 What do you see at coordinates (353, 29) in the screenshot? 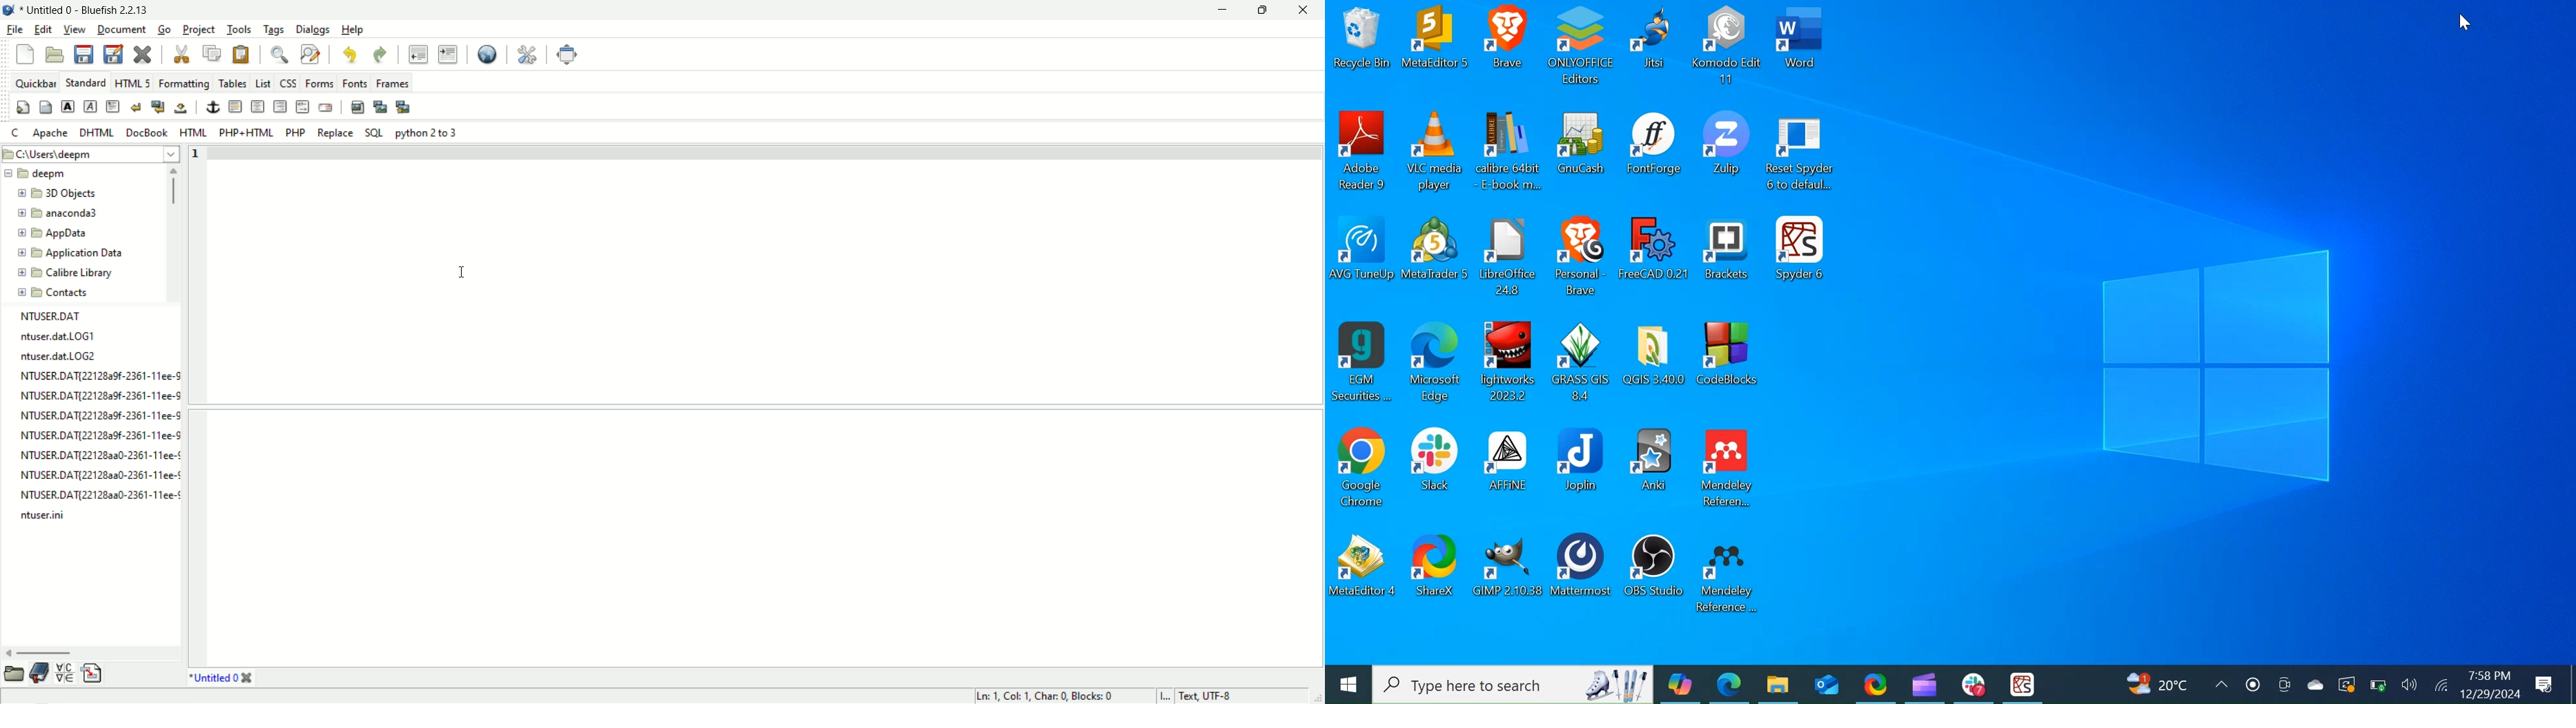
I see `help` at bounding box center [353, 29].